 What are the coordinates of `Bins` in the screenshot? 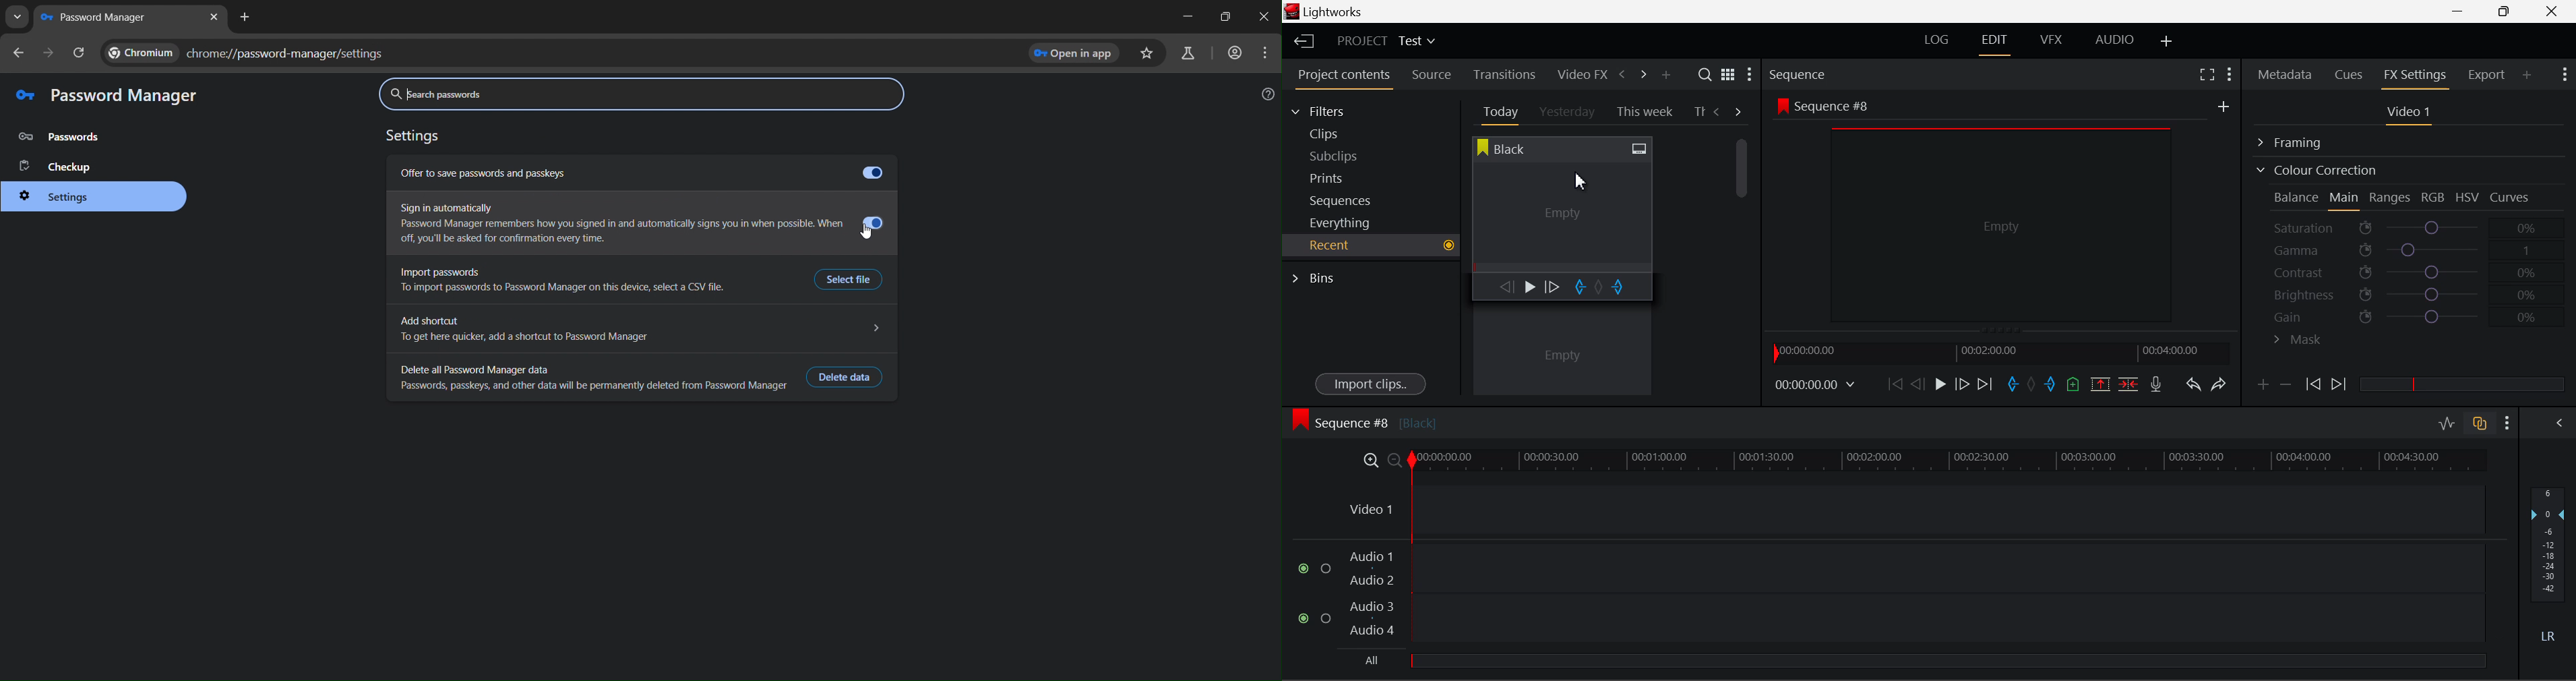 It's located at (1318, 276).